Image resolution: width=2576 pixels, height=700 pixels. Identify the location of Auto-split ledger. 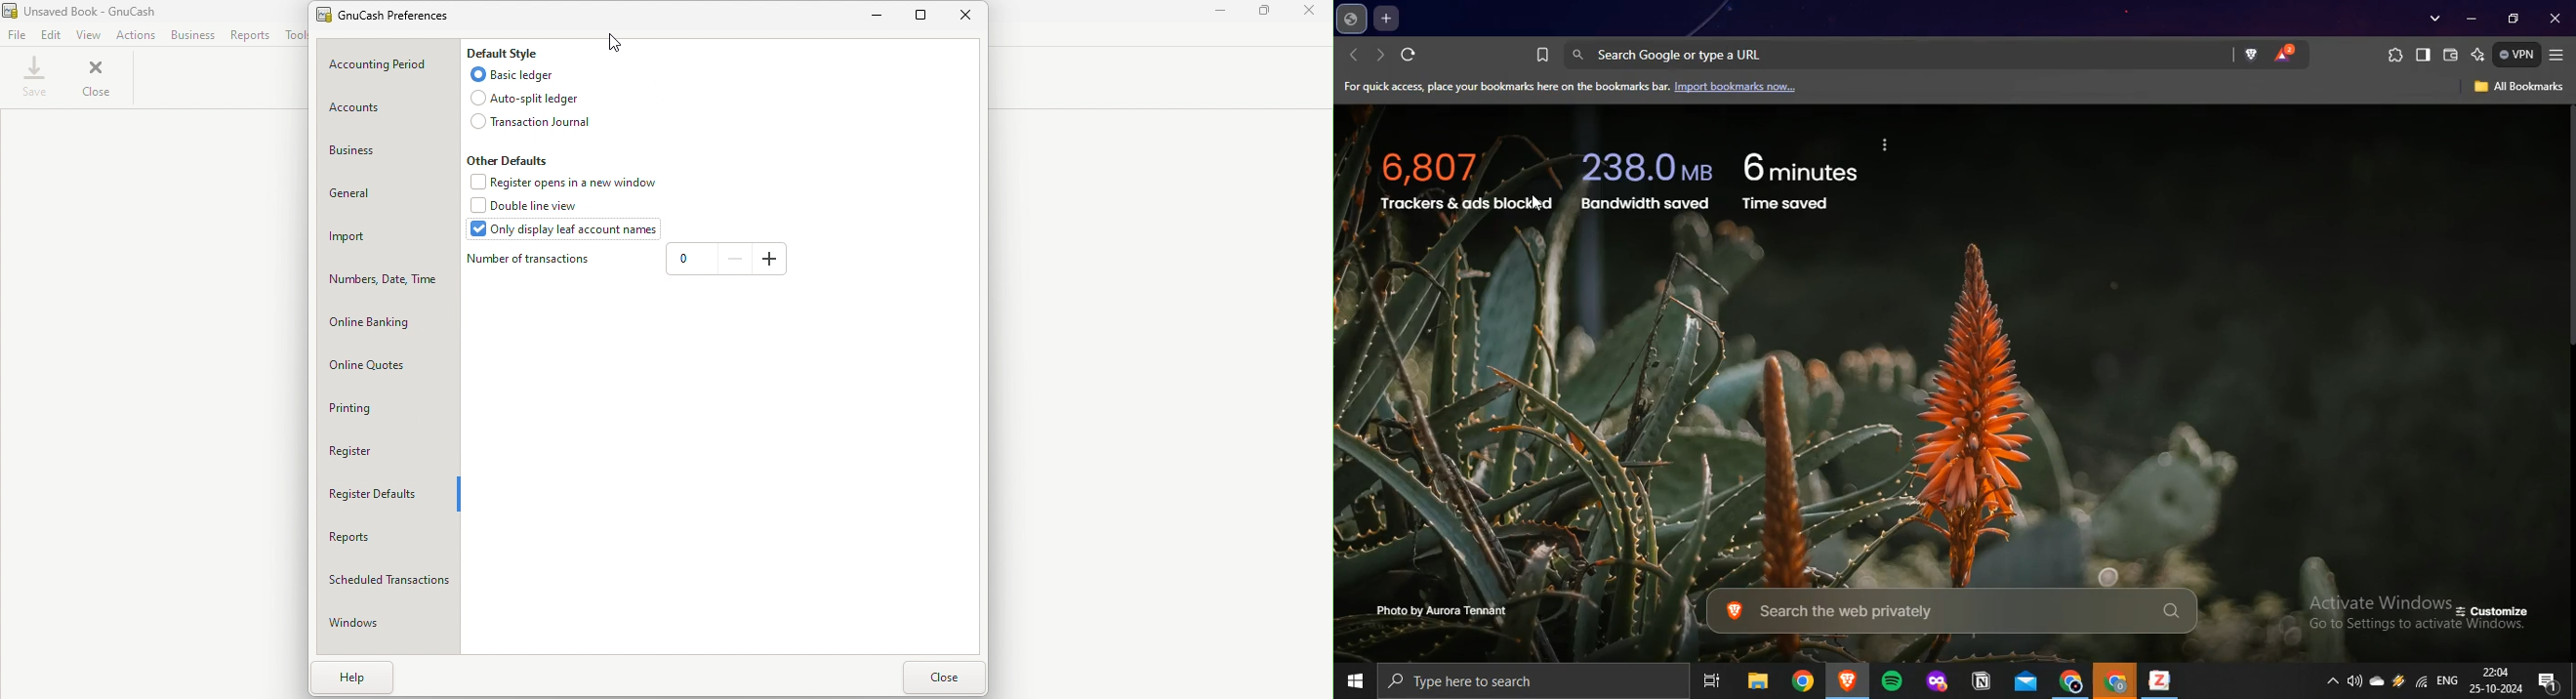
(532, 98).